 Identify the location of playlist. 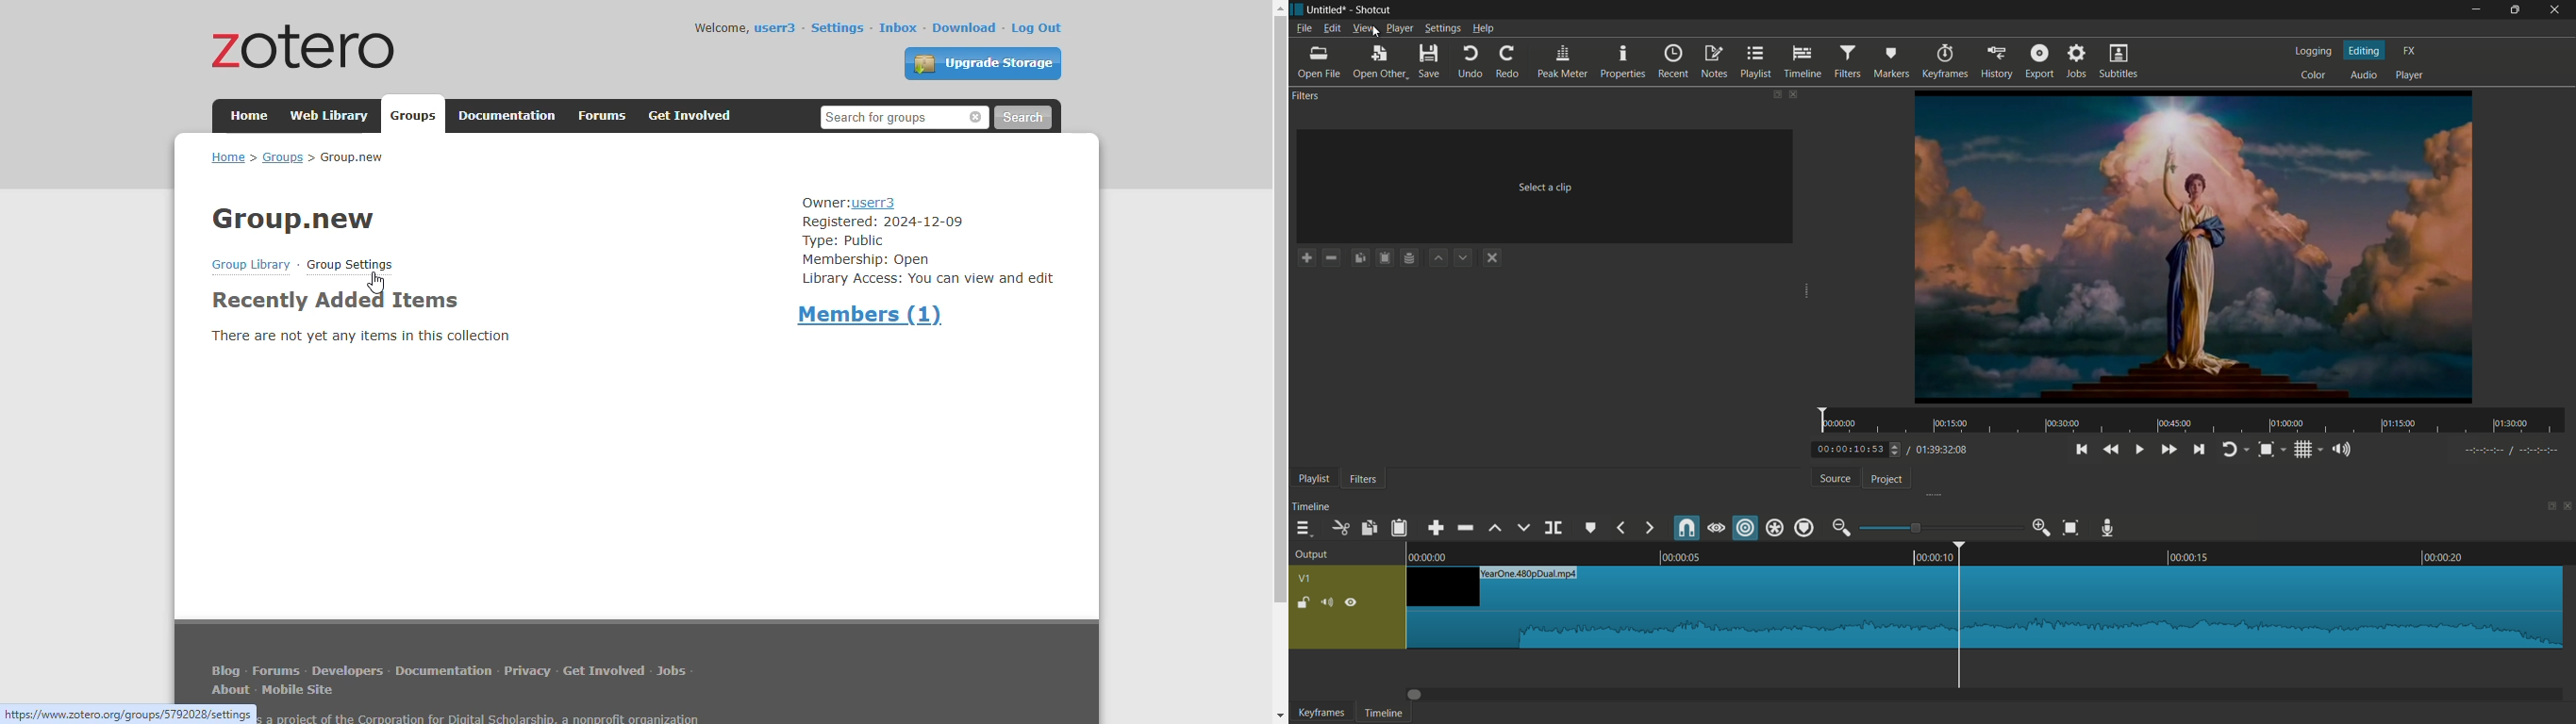
(1756, 62).